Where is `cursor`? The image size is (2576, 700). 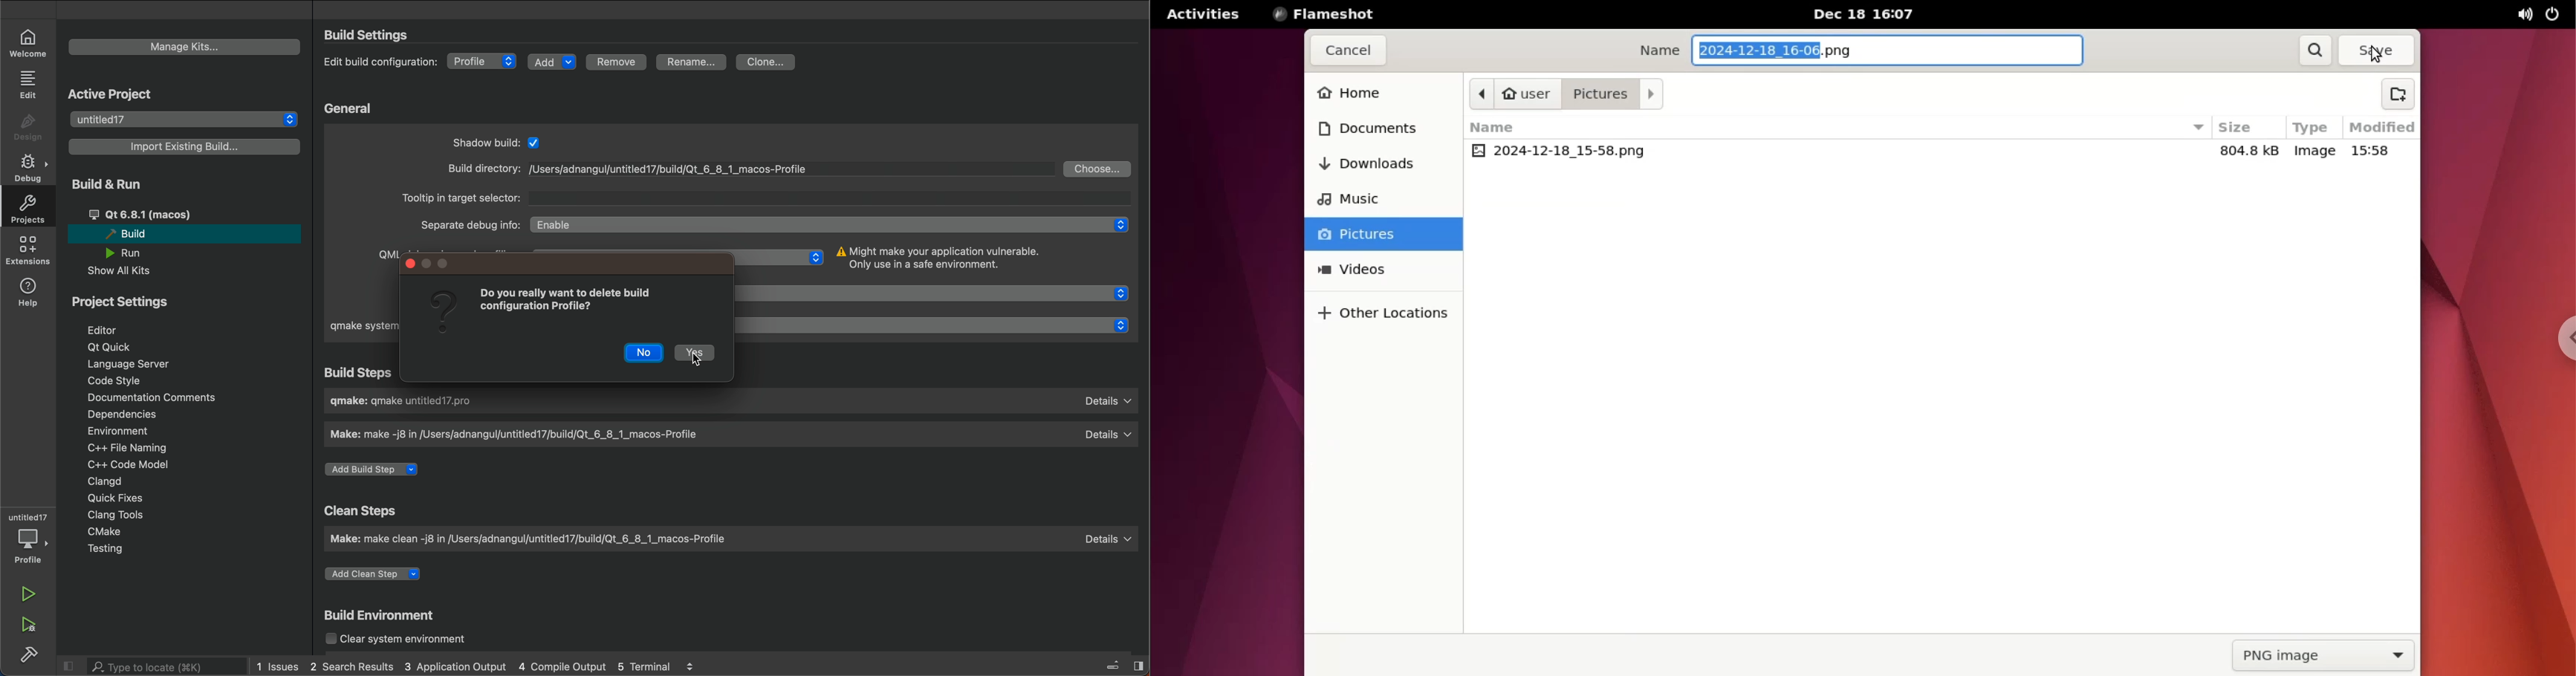
cursor is located at coordinates (698, 361).